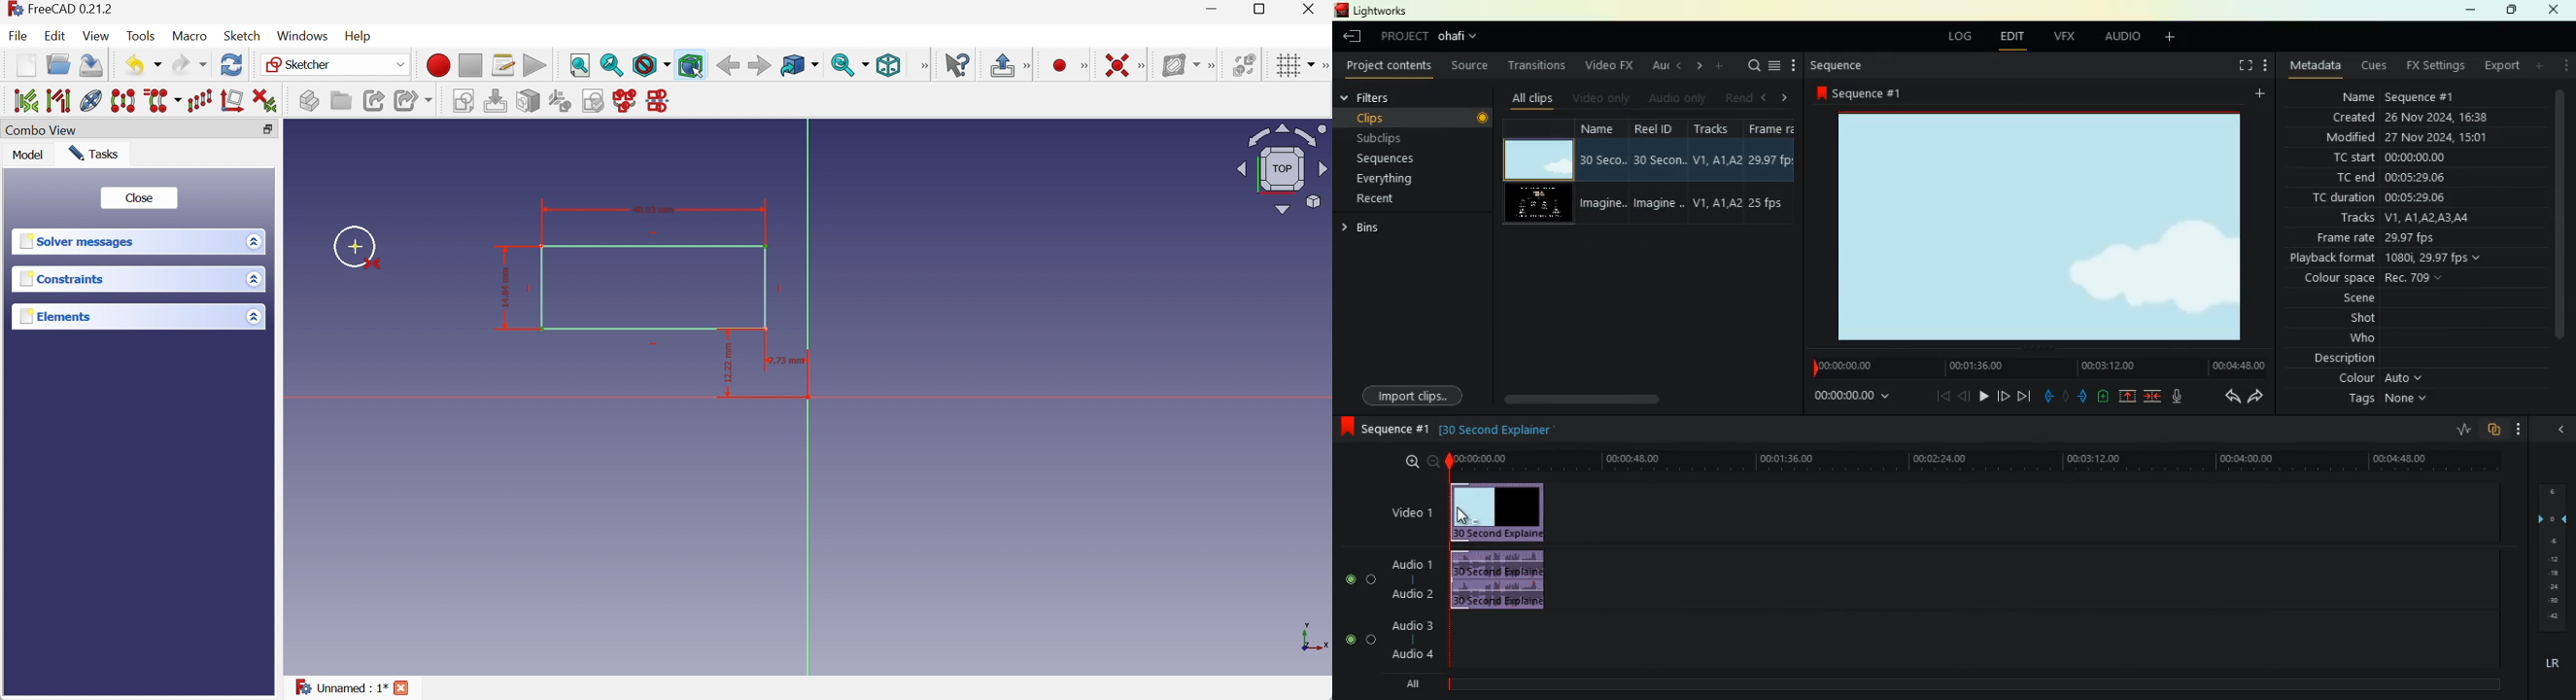 Image resolution: width=2576 pixels, height=700 pixels. Describe the element at coordinates (94, 153) in the screenshot. I see `Tasks` at that location.